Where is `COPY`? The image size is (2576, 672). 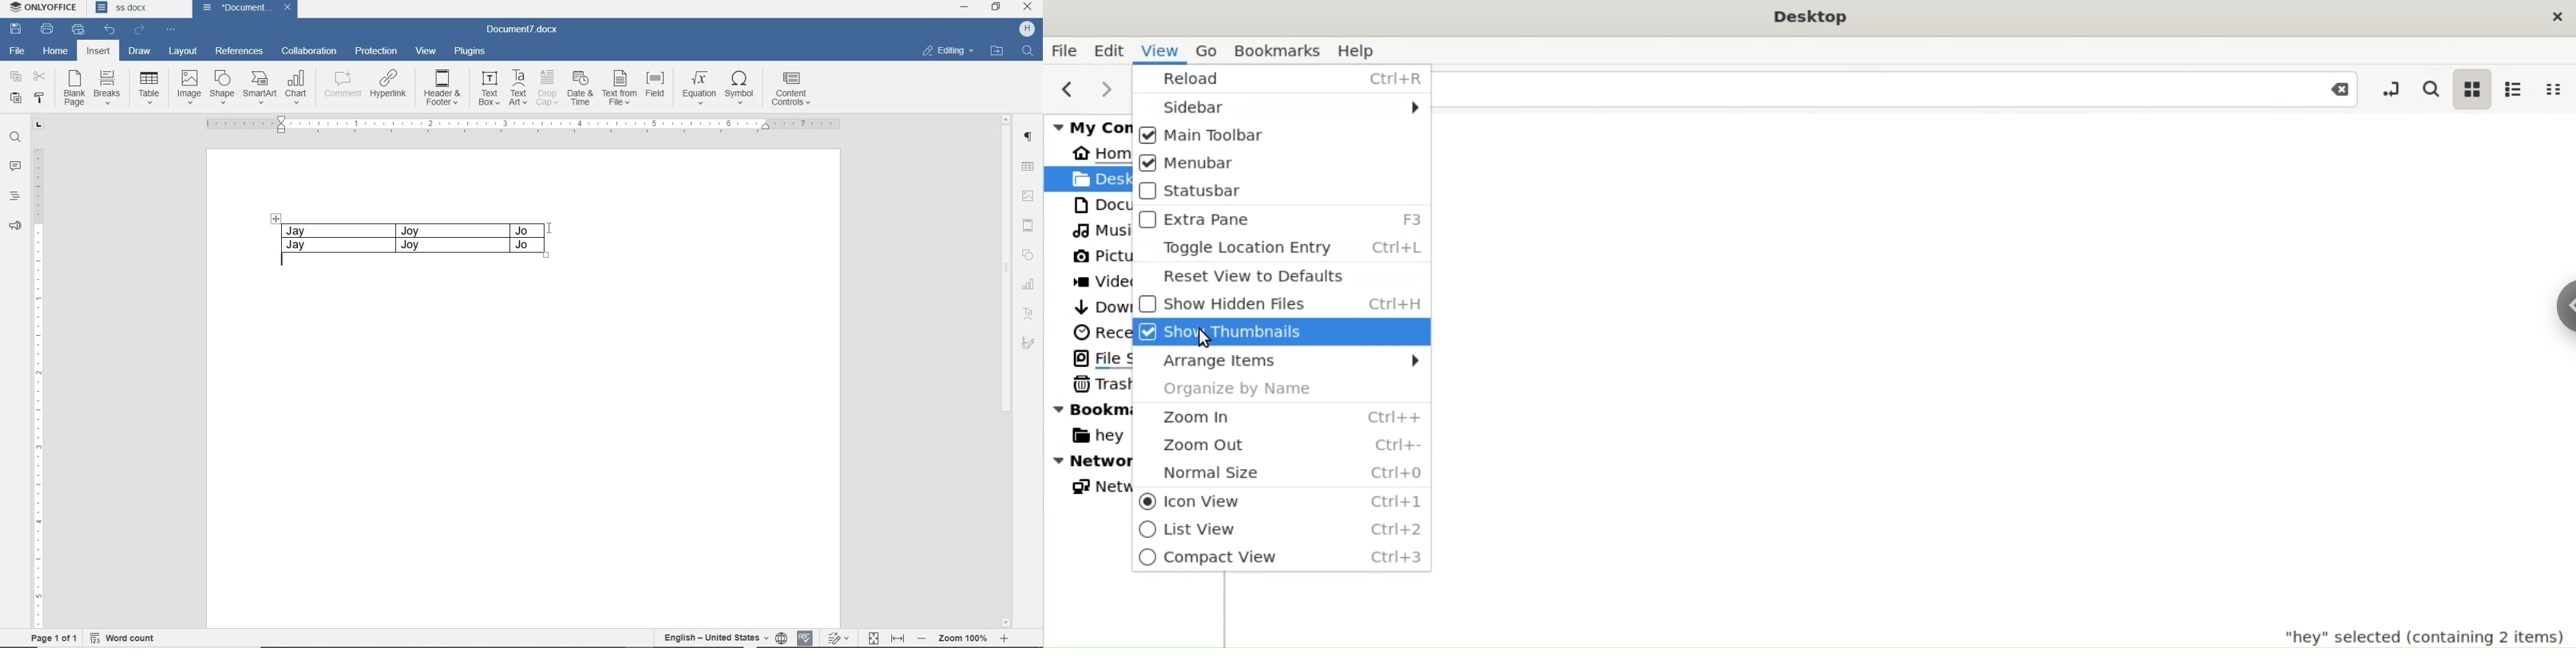
COPY is located at coordinates (16, 78).